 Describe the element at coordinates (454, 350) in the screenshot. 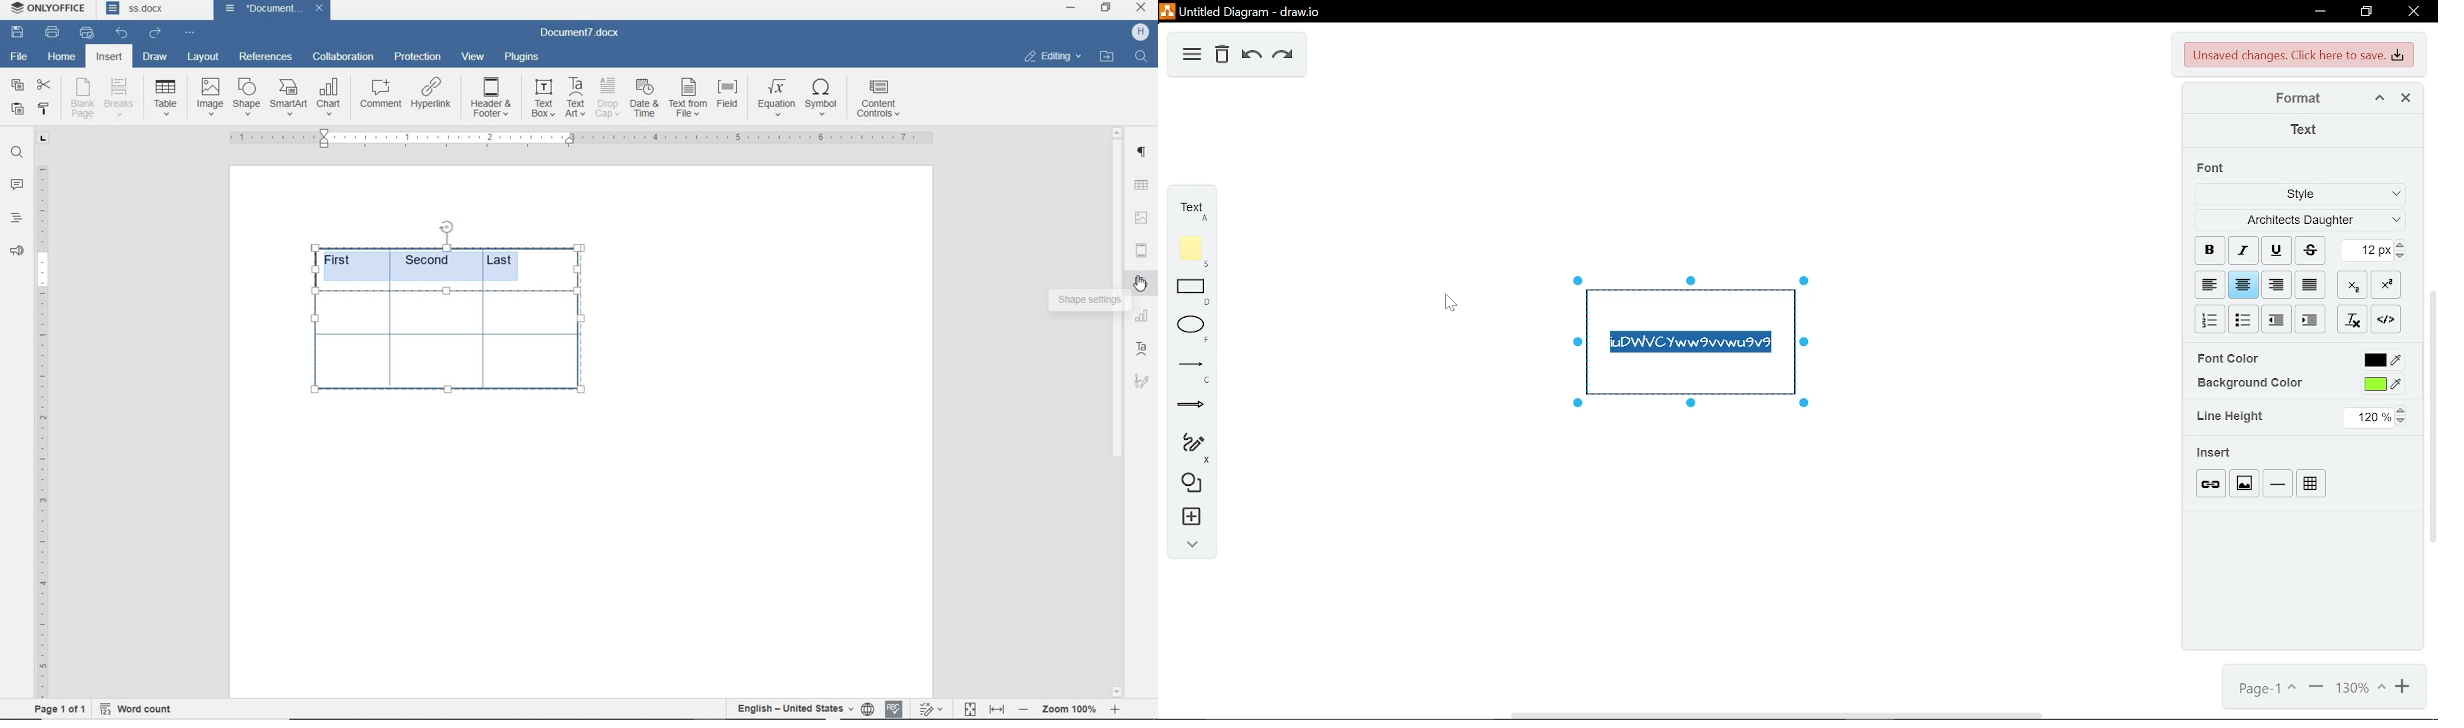

I see `table` at that location.